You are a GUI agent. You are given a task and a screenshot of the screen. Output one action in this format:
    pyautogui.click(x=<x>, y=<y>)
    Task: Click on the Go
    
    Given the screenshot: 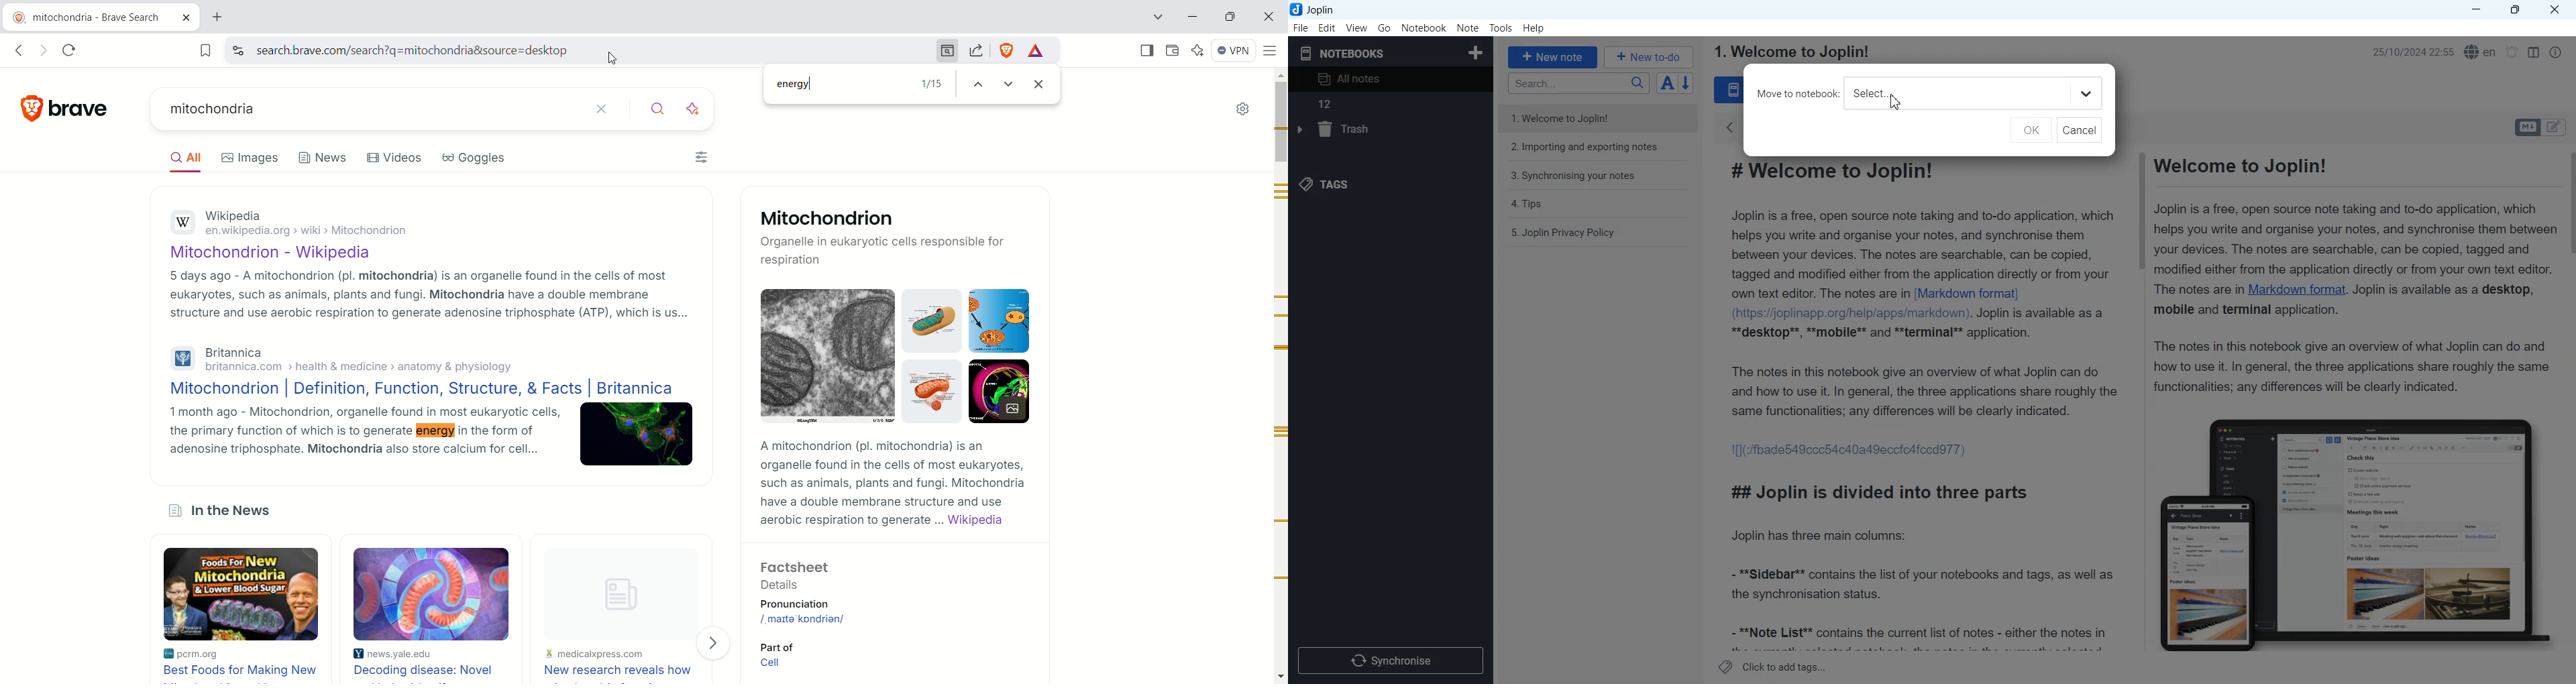 What is the action you would take?
    pyautogui.click(x=1385, y=27)
    